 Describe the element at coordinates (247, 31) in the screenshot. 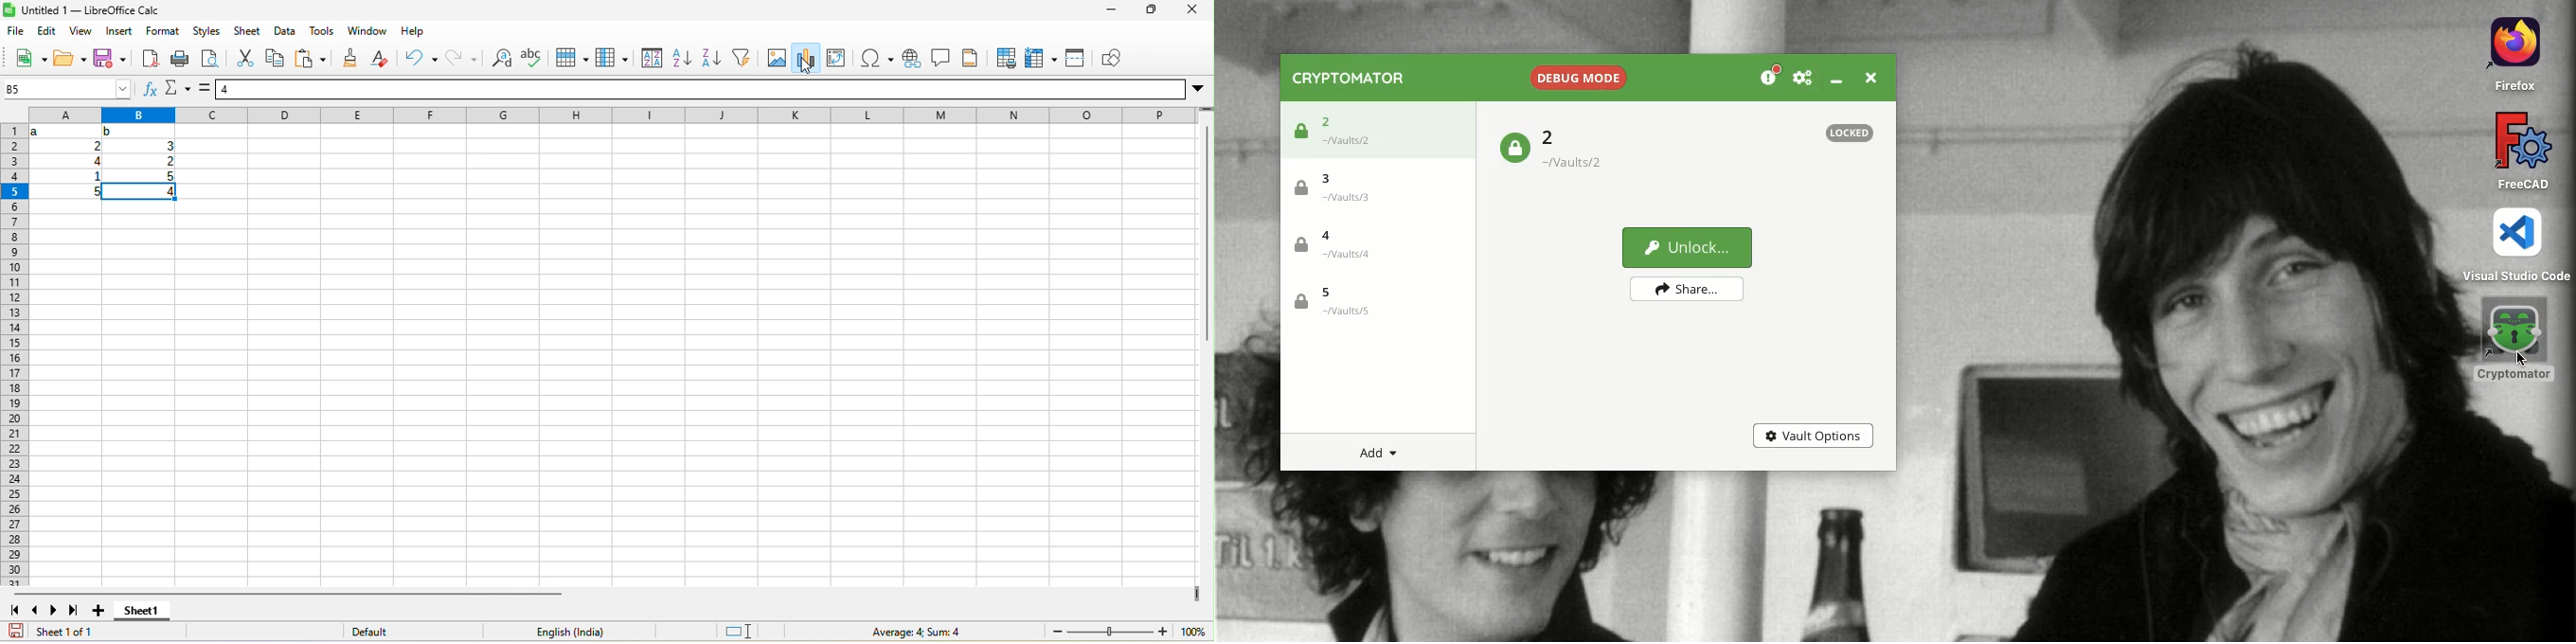

I see `sheet` at that location.